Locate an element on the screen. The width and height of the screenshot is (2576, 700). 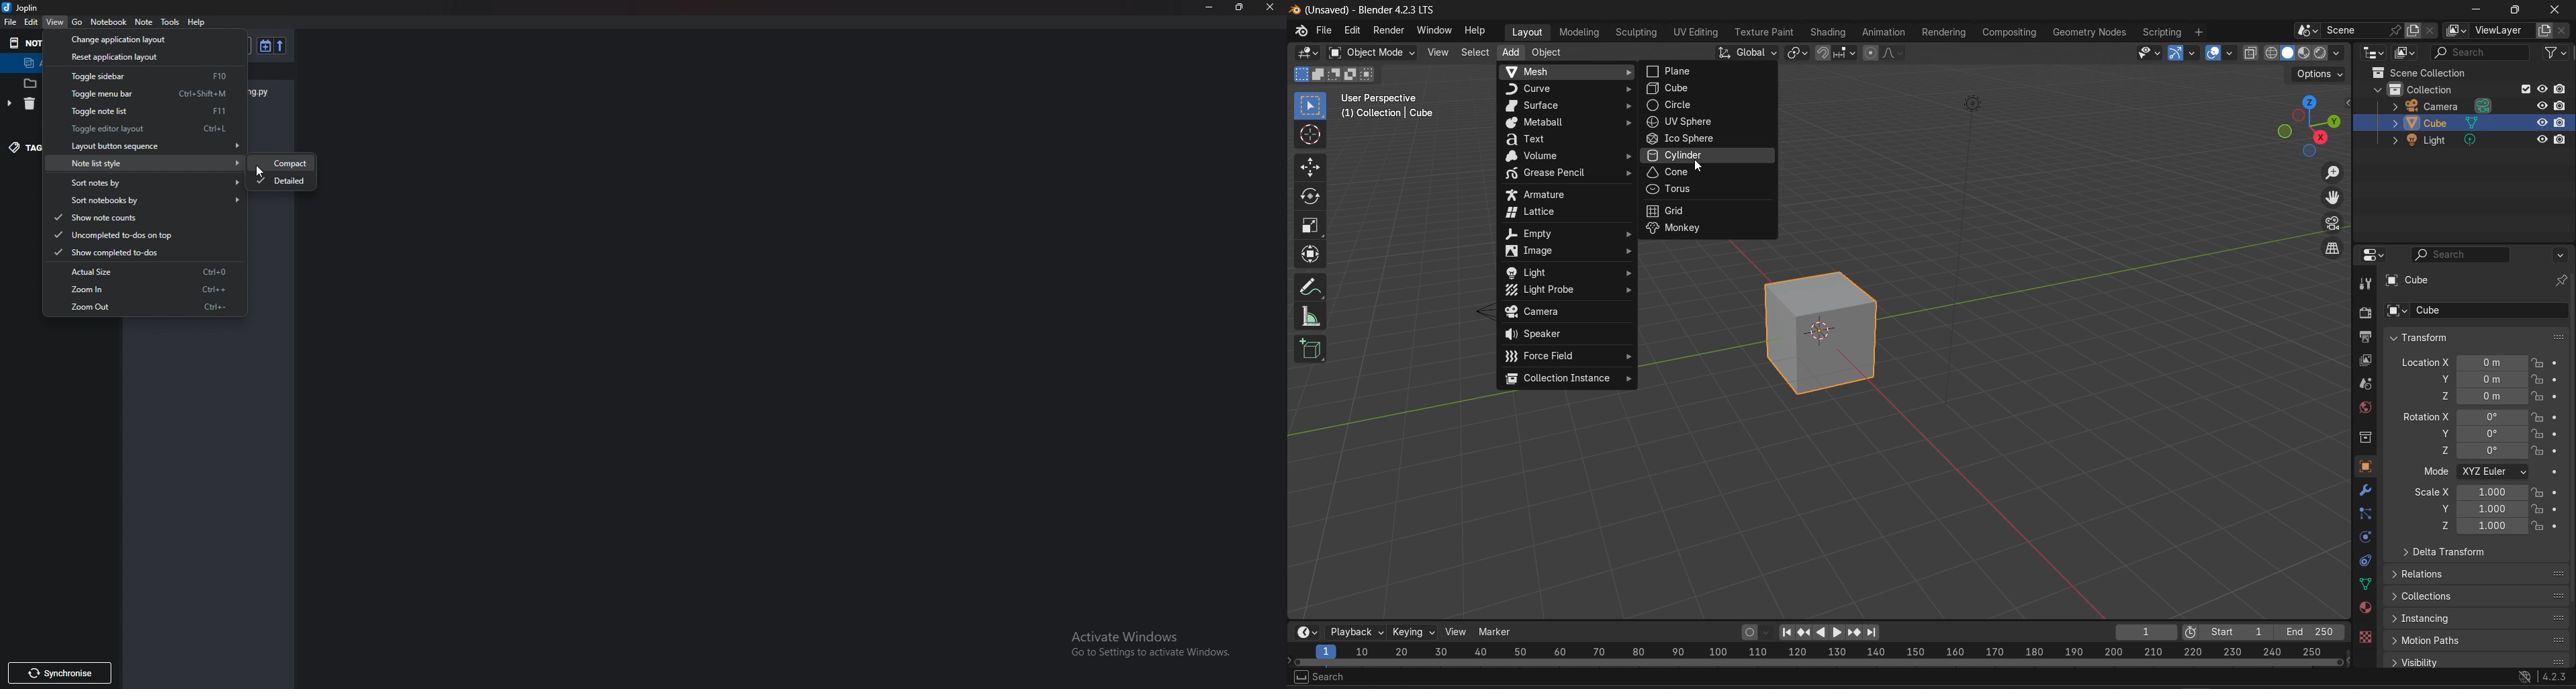
close is located at coordinates (1272, 7).